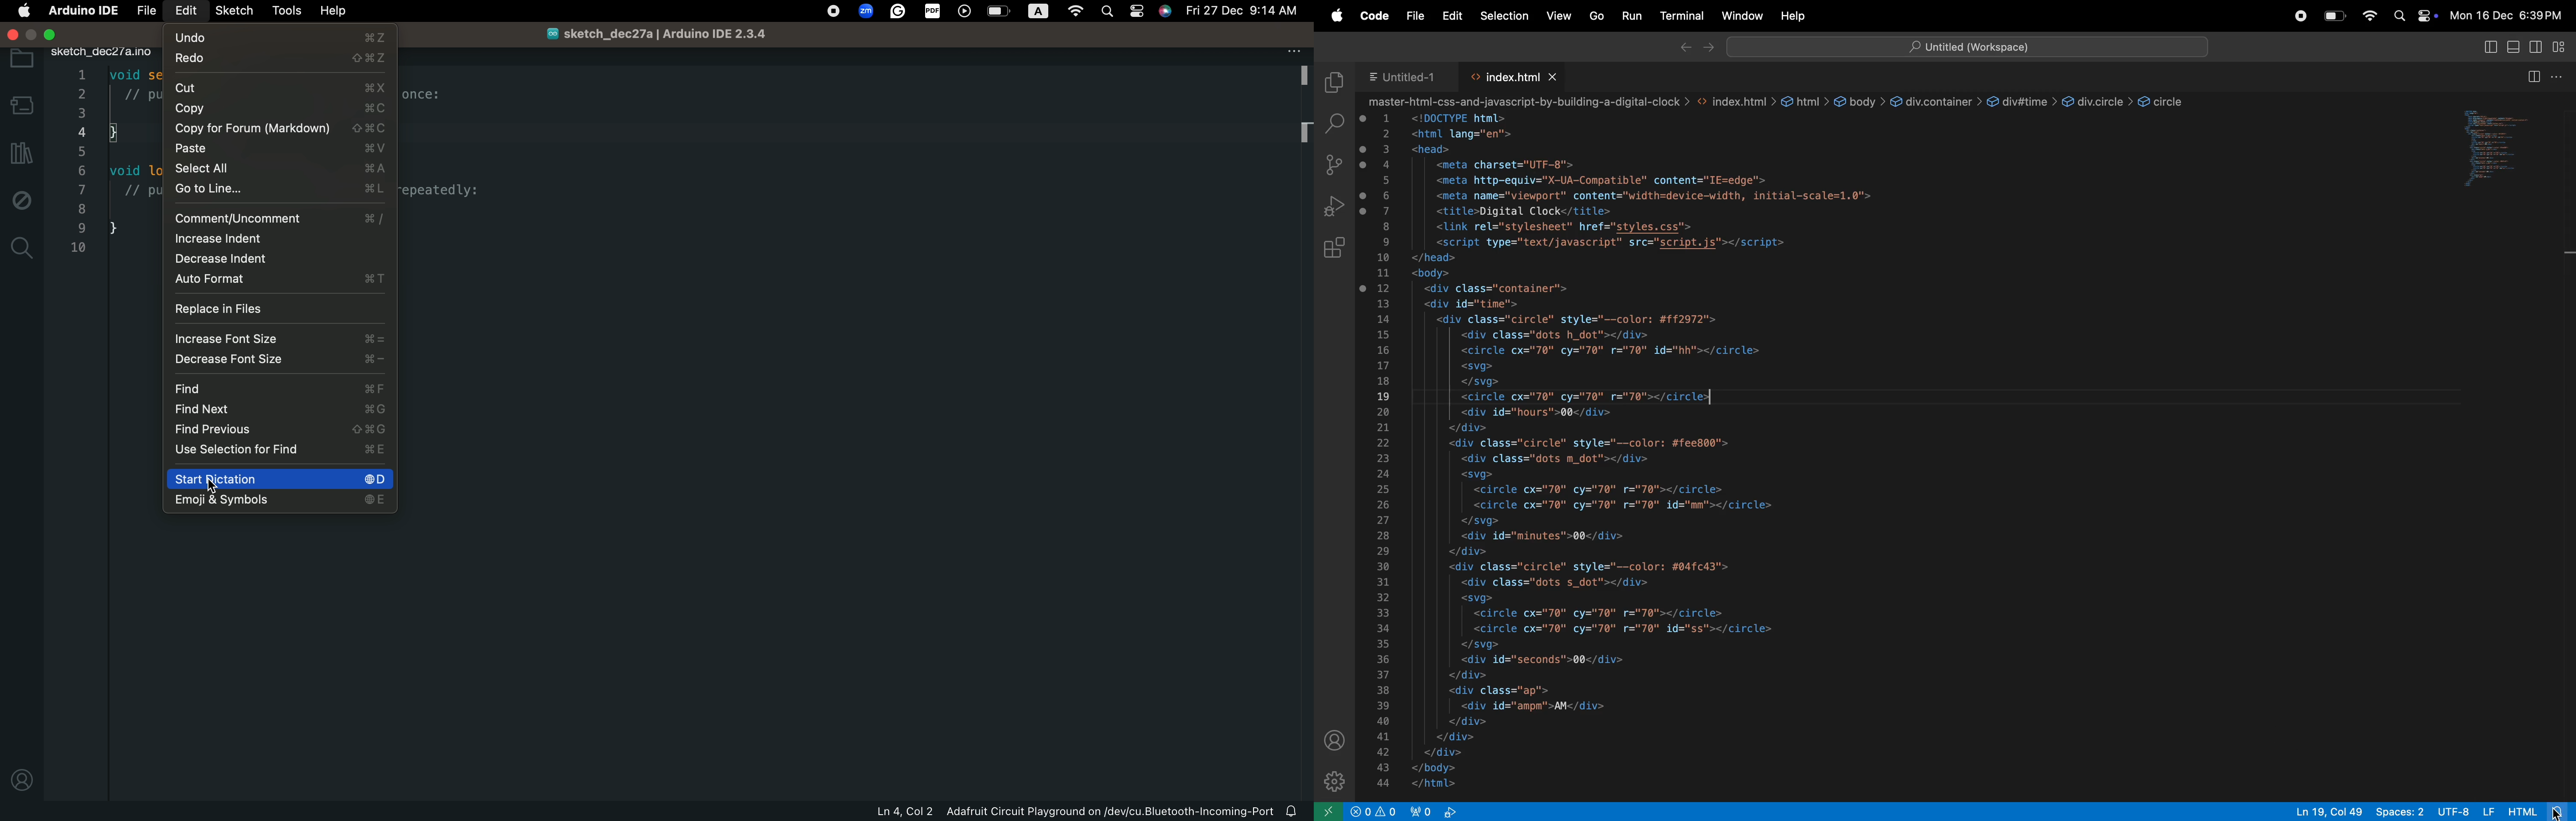 This screenshot has width=2576, height=840. Describe the element at coordinates (1333, 165) in the screenshot. I see `source control` at that location.